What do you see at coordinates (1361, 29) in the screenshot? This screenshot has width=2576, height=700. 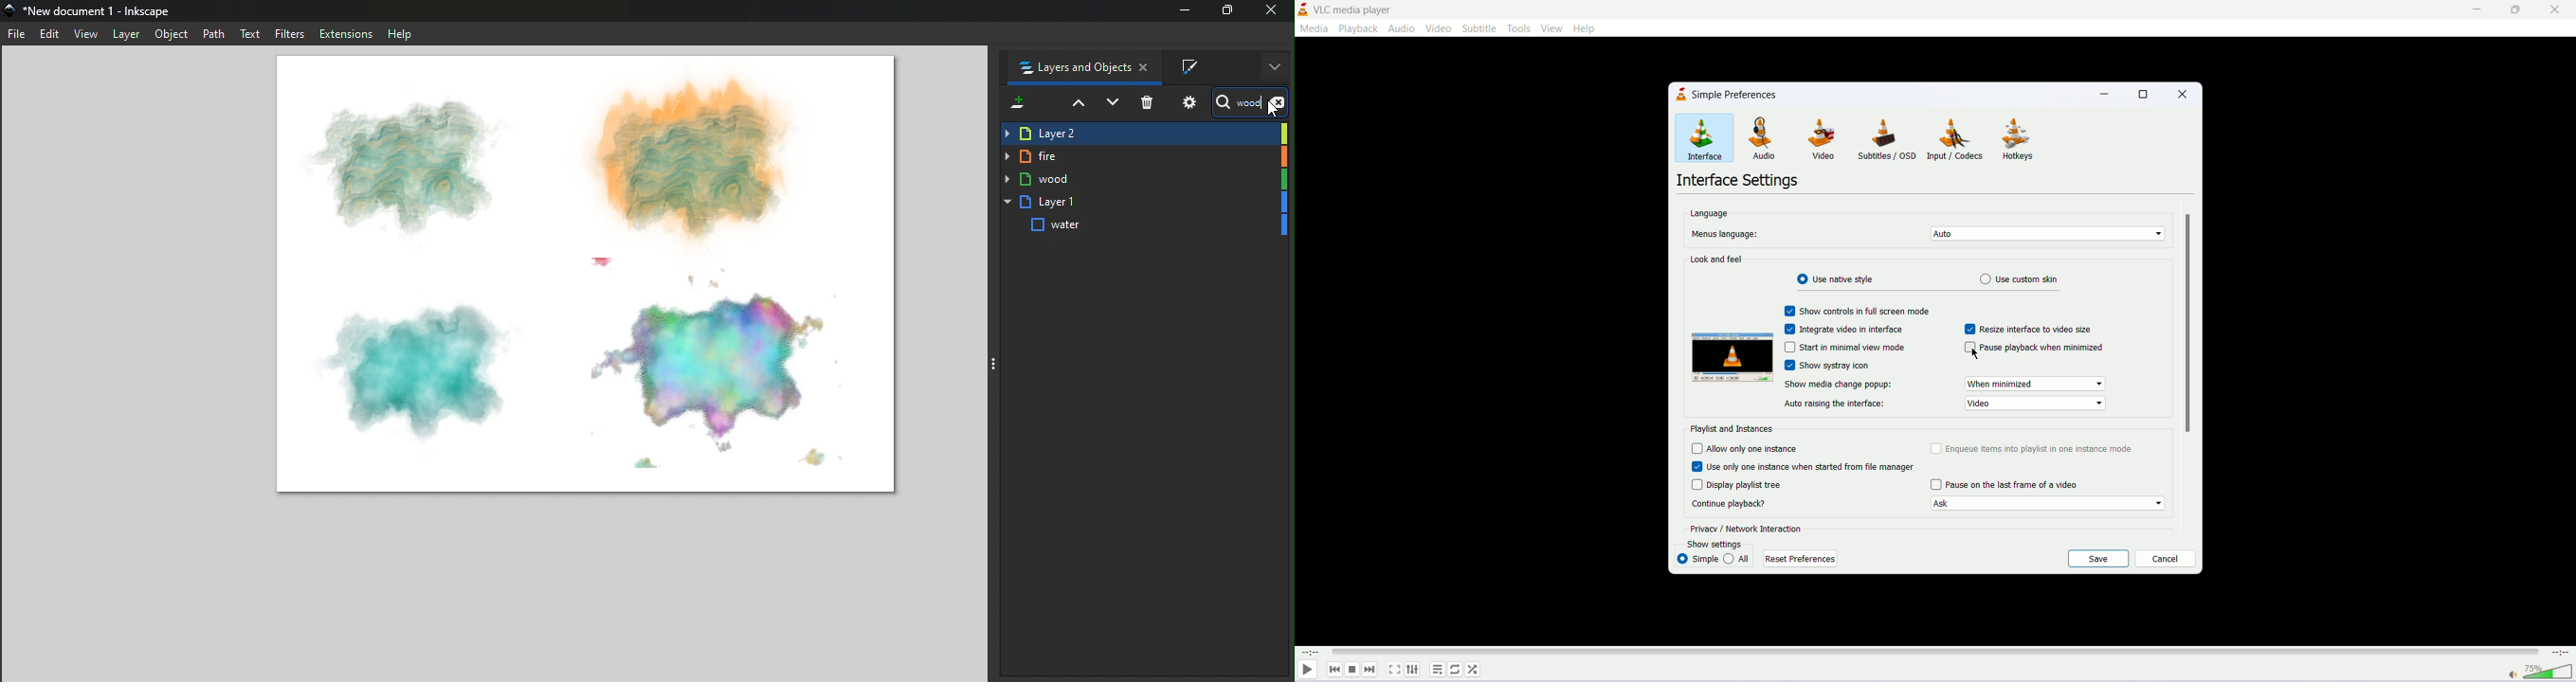 I see `playback` at bounding box center [1361, 29].